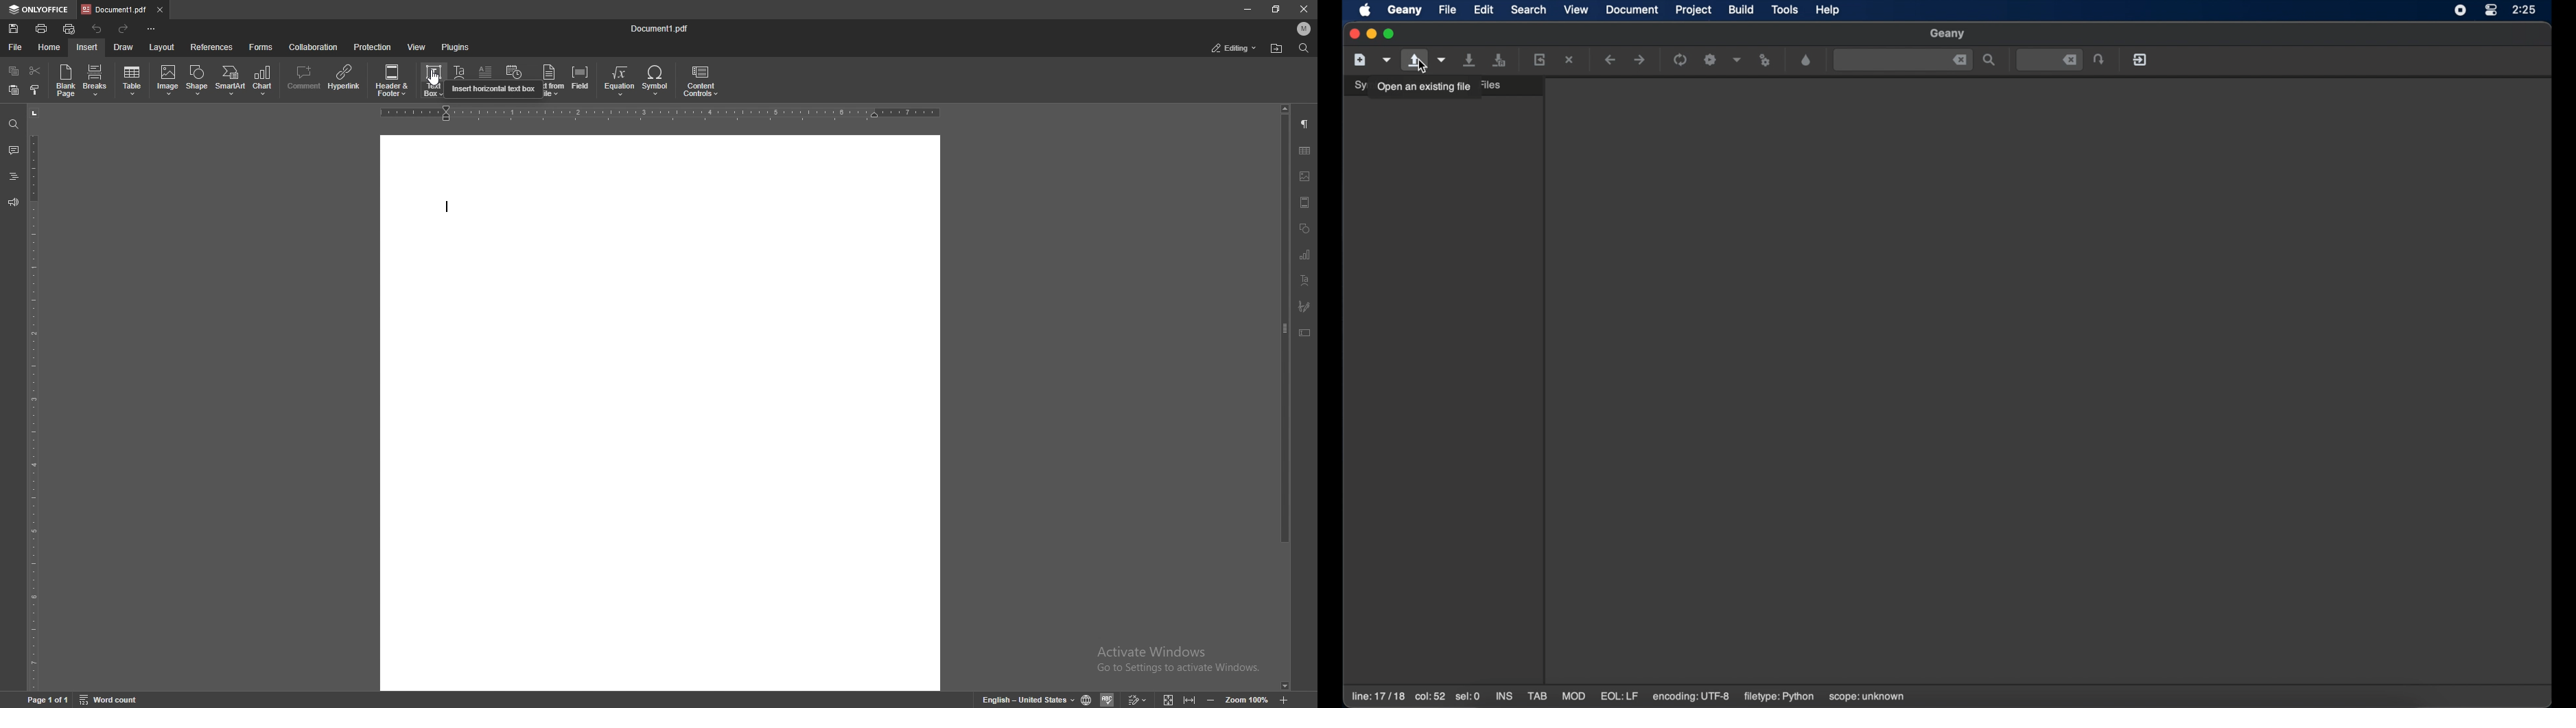 The height and width of the screenshot is (728, 2576). Describe the element at coordinates (434, 80) in the screenshot. I see `text box` at that location.